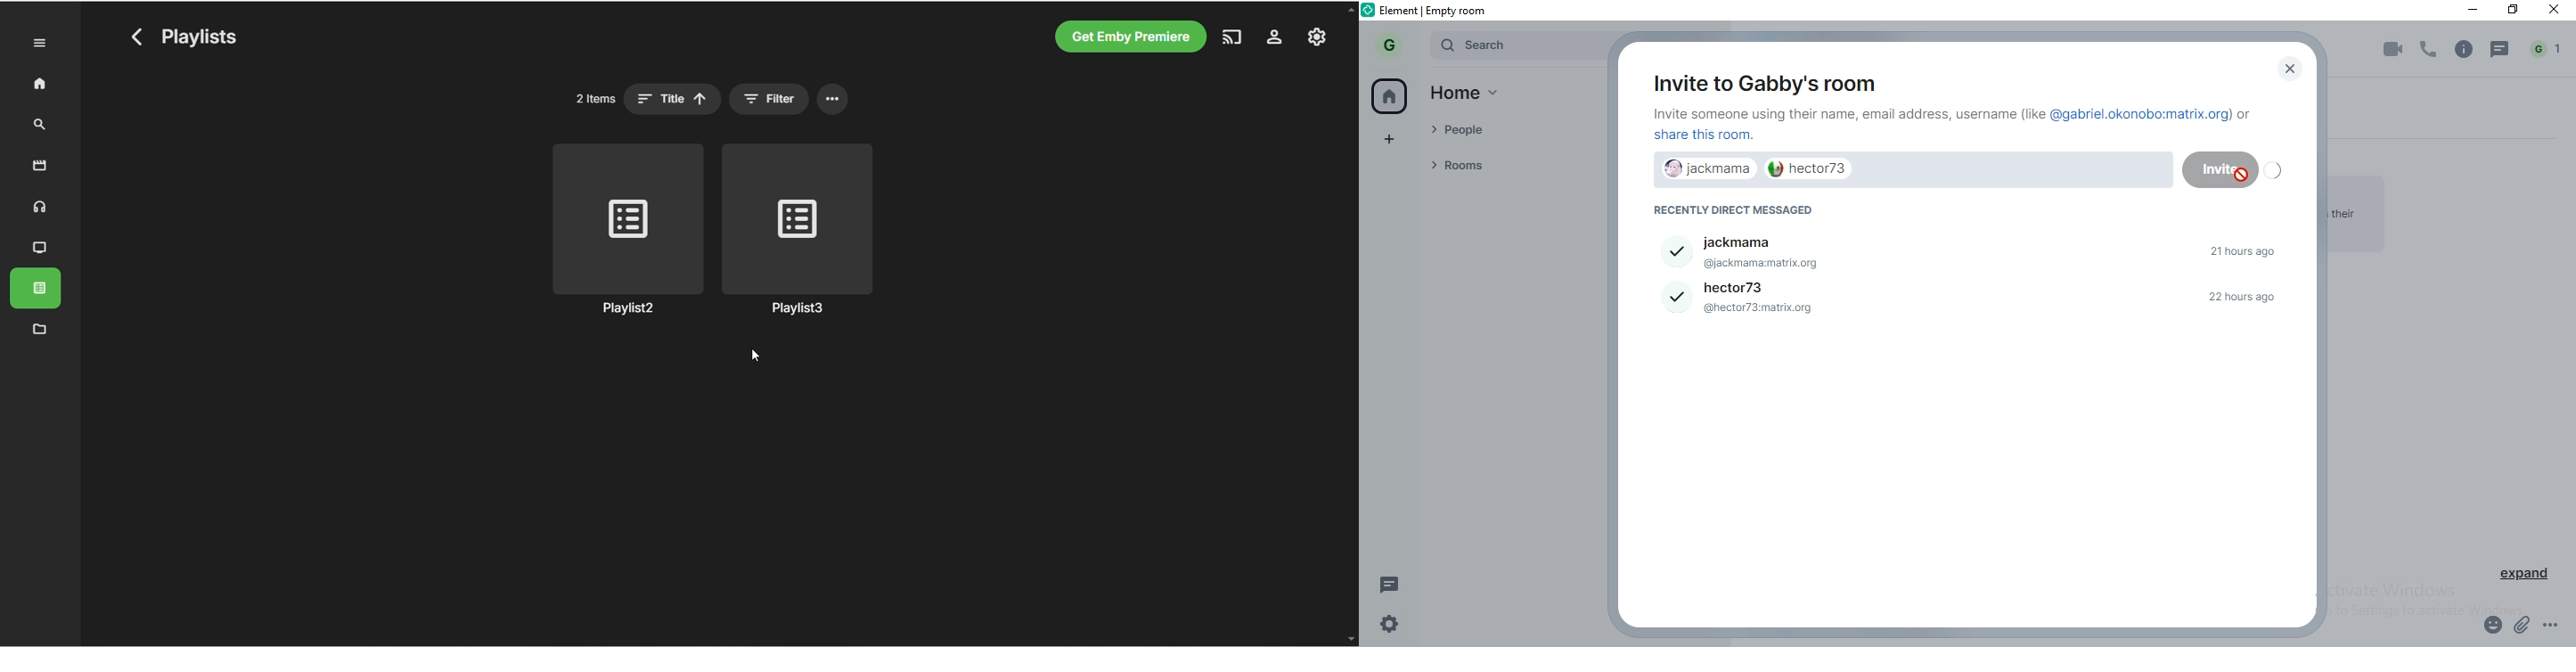 This screenshot has width=2576, height=672. What do you see at coordinates (2513, 12) in the screenshot?
I see `restore` at bounding box center [2513, 12].